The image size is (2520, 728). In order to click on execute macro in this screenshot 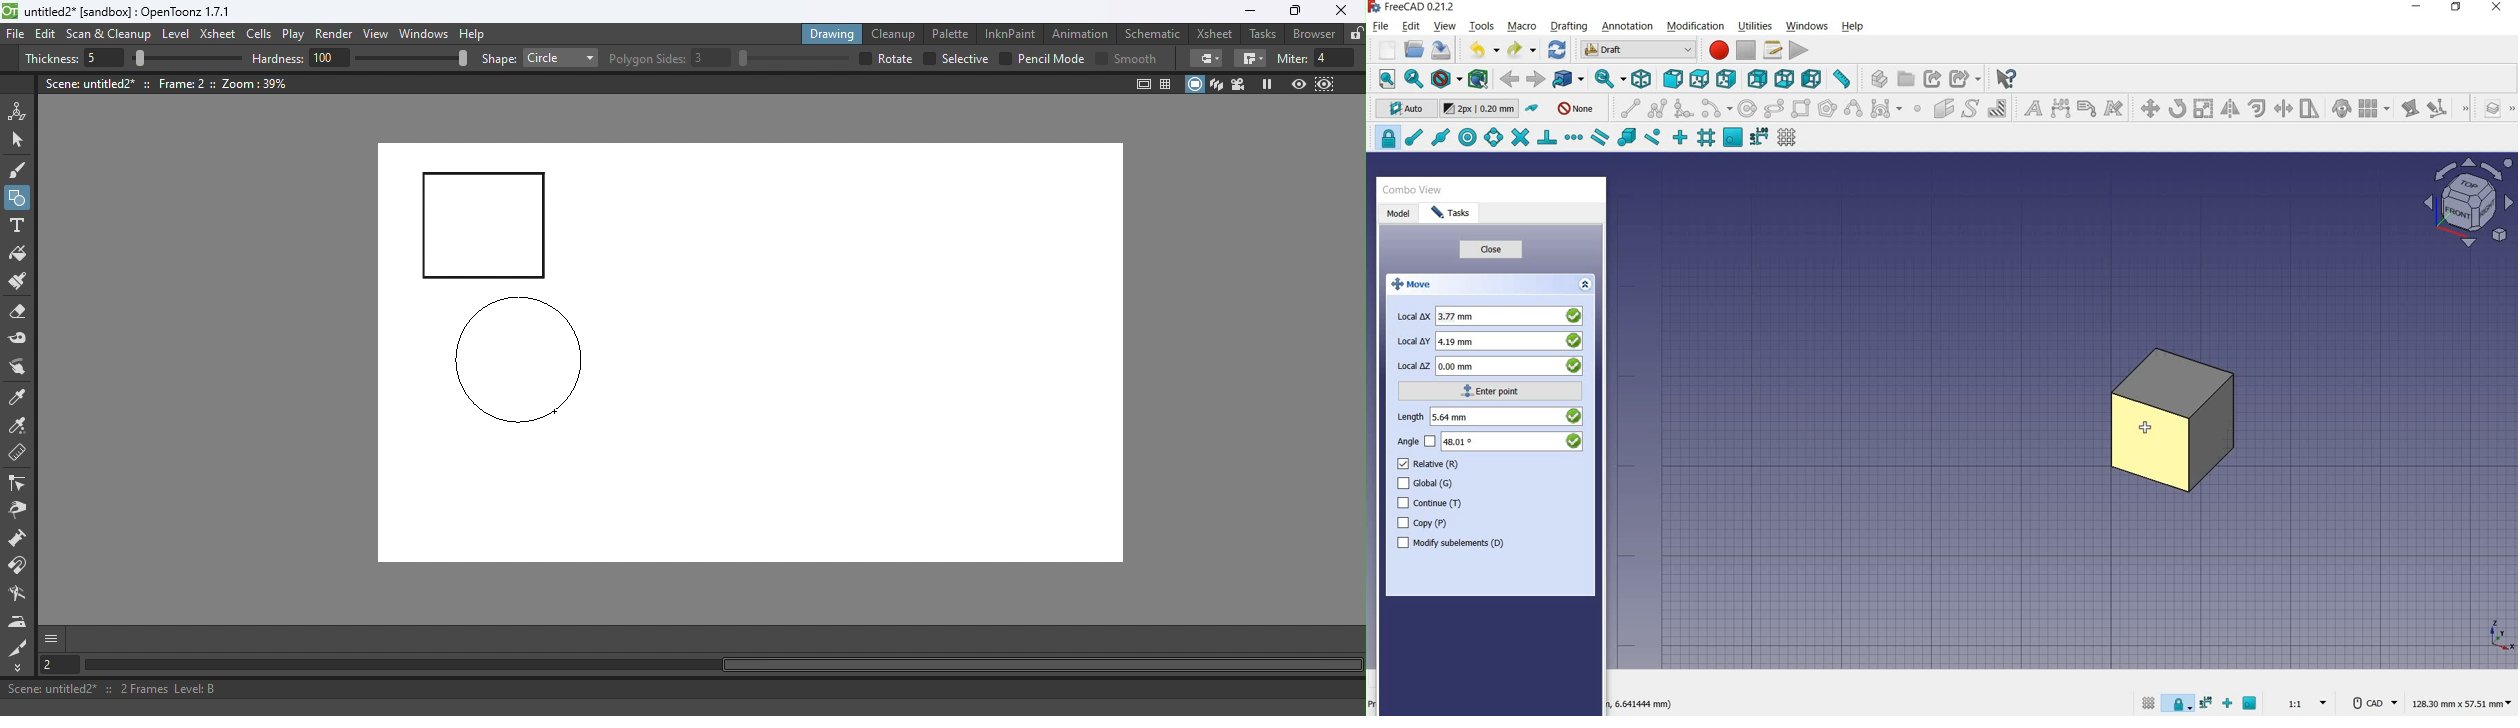, I will do `click(1798, 51)`.